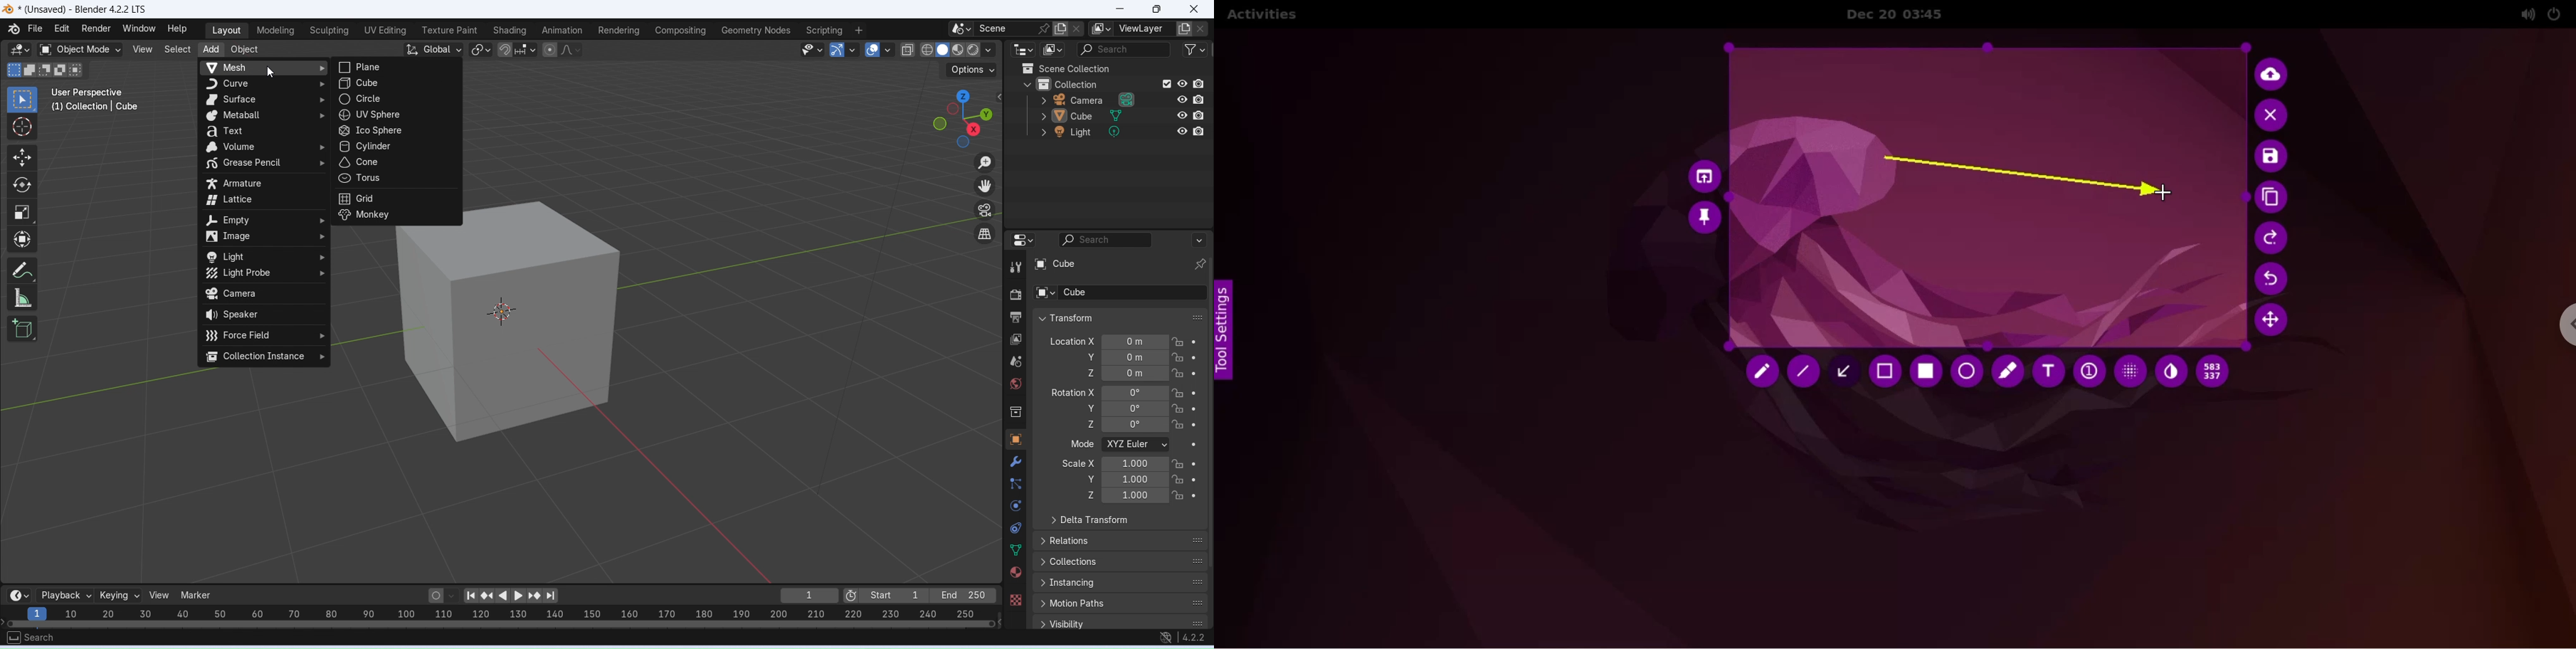  Describe the element at coordinates (1016, 484) in the screenshot. I see `Particles` at that location.